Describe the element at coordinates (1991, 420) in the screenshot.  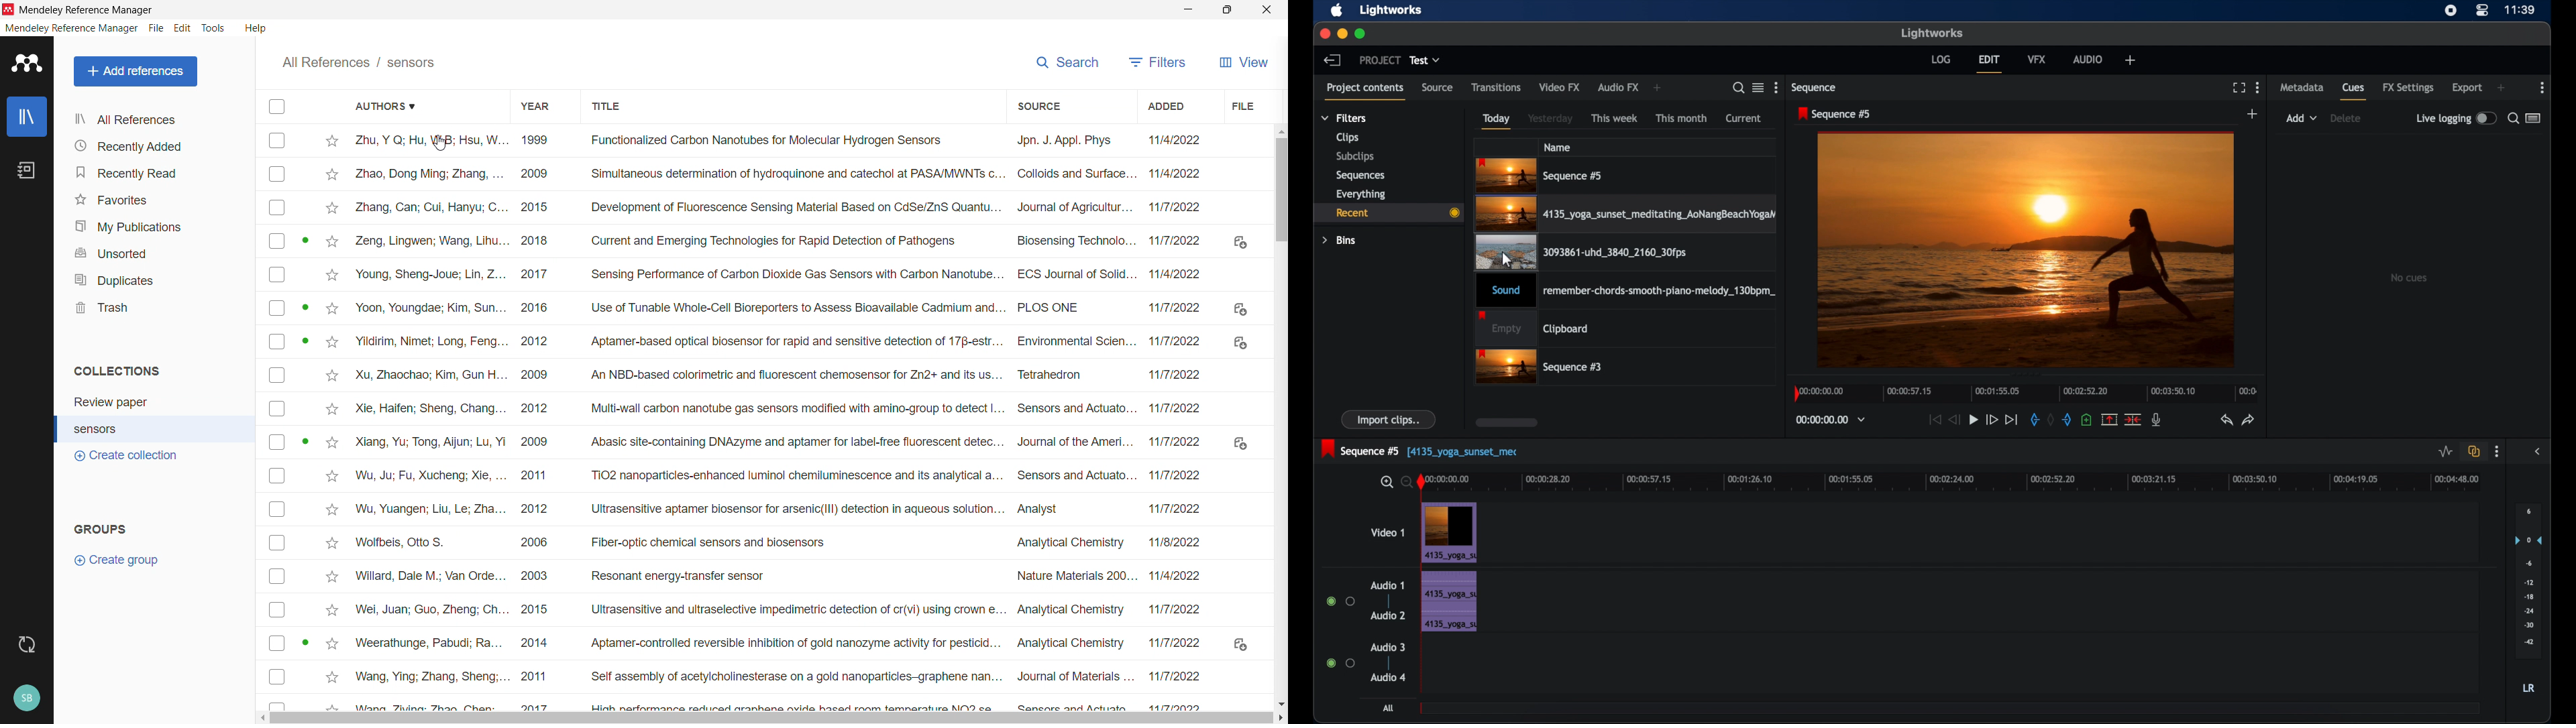
I see `fast forward` at that location.